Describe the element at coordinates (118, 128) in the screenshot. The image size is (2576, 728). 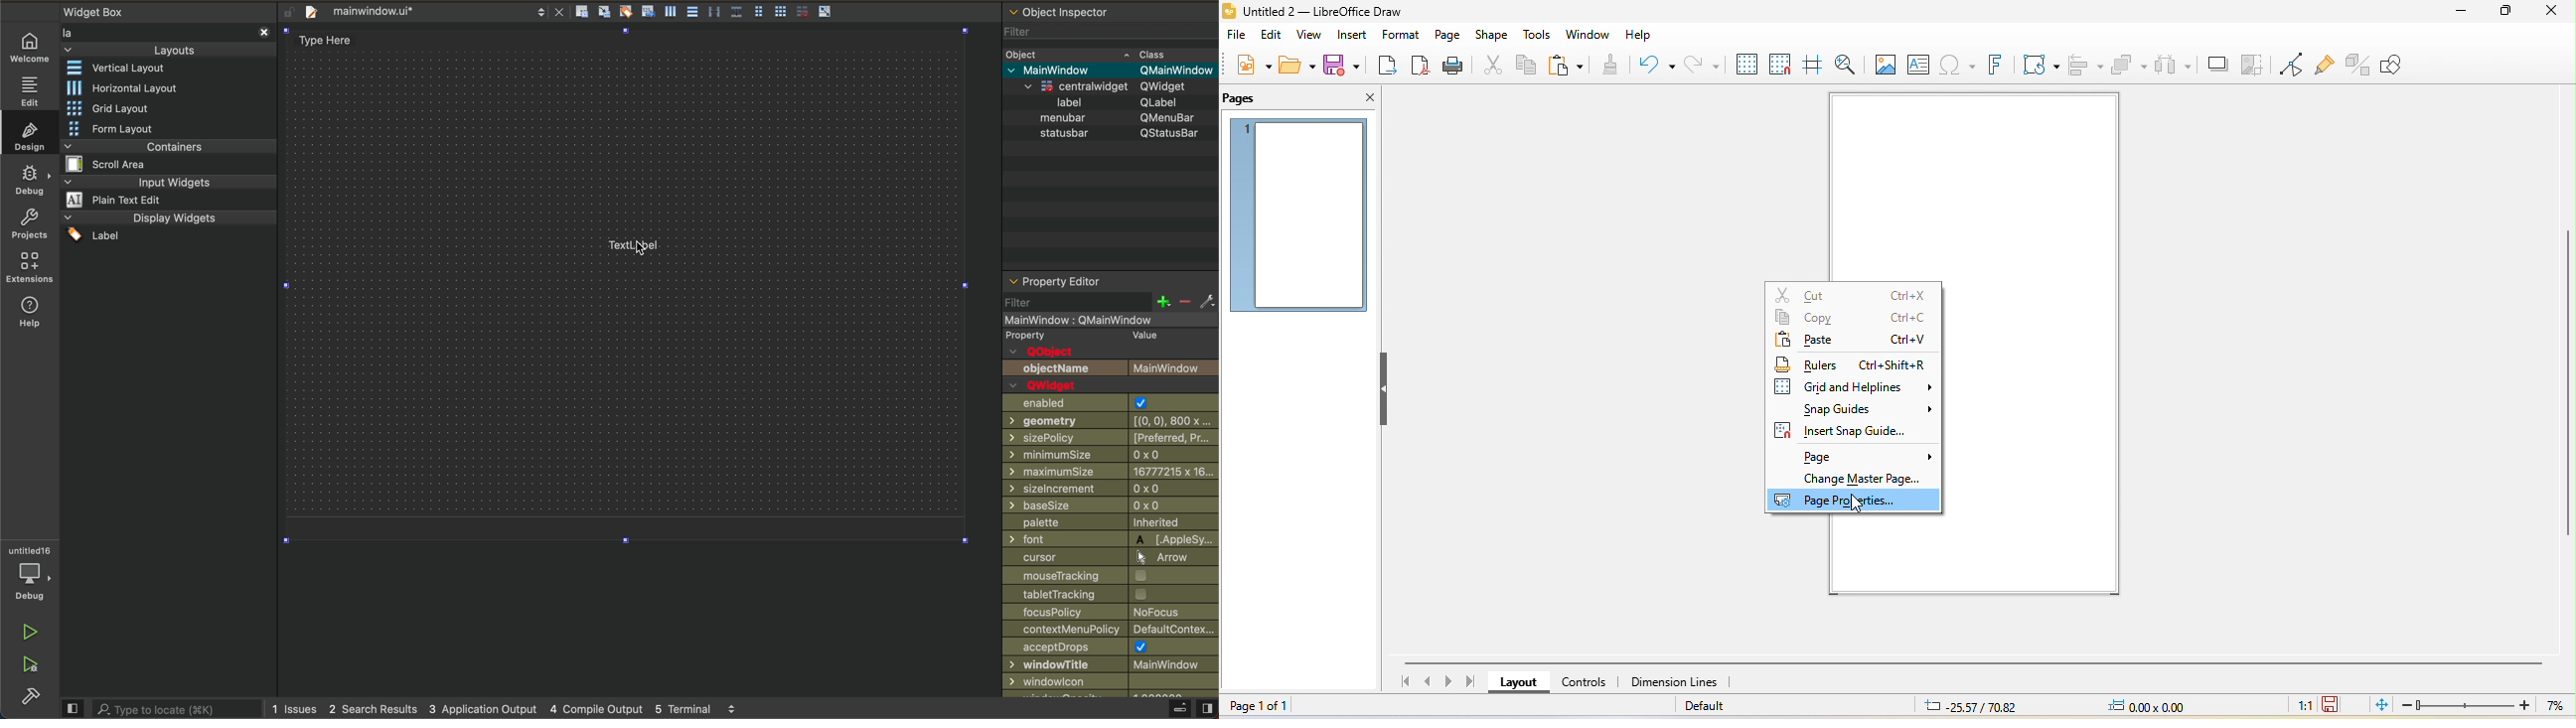
I see `form layout` at that location.